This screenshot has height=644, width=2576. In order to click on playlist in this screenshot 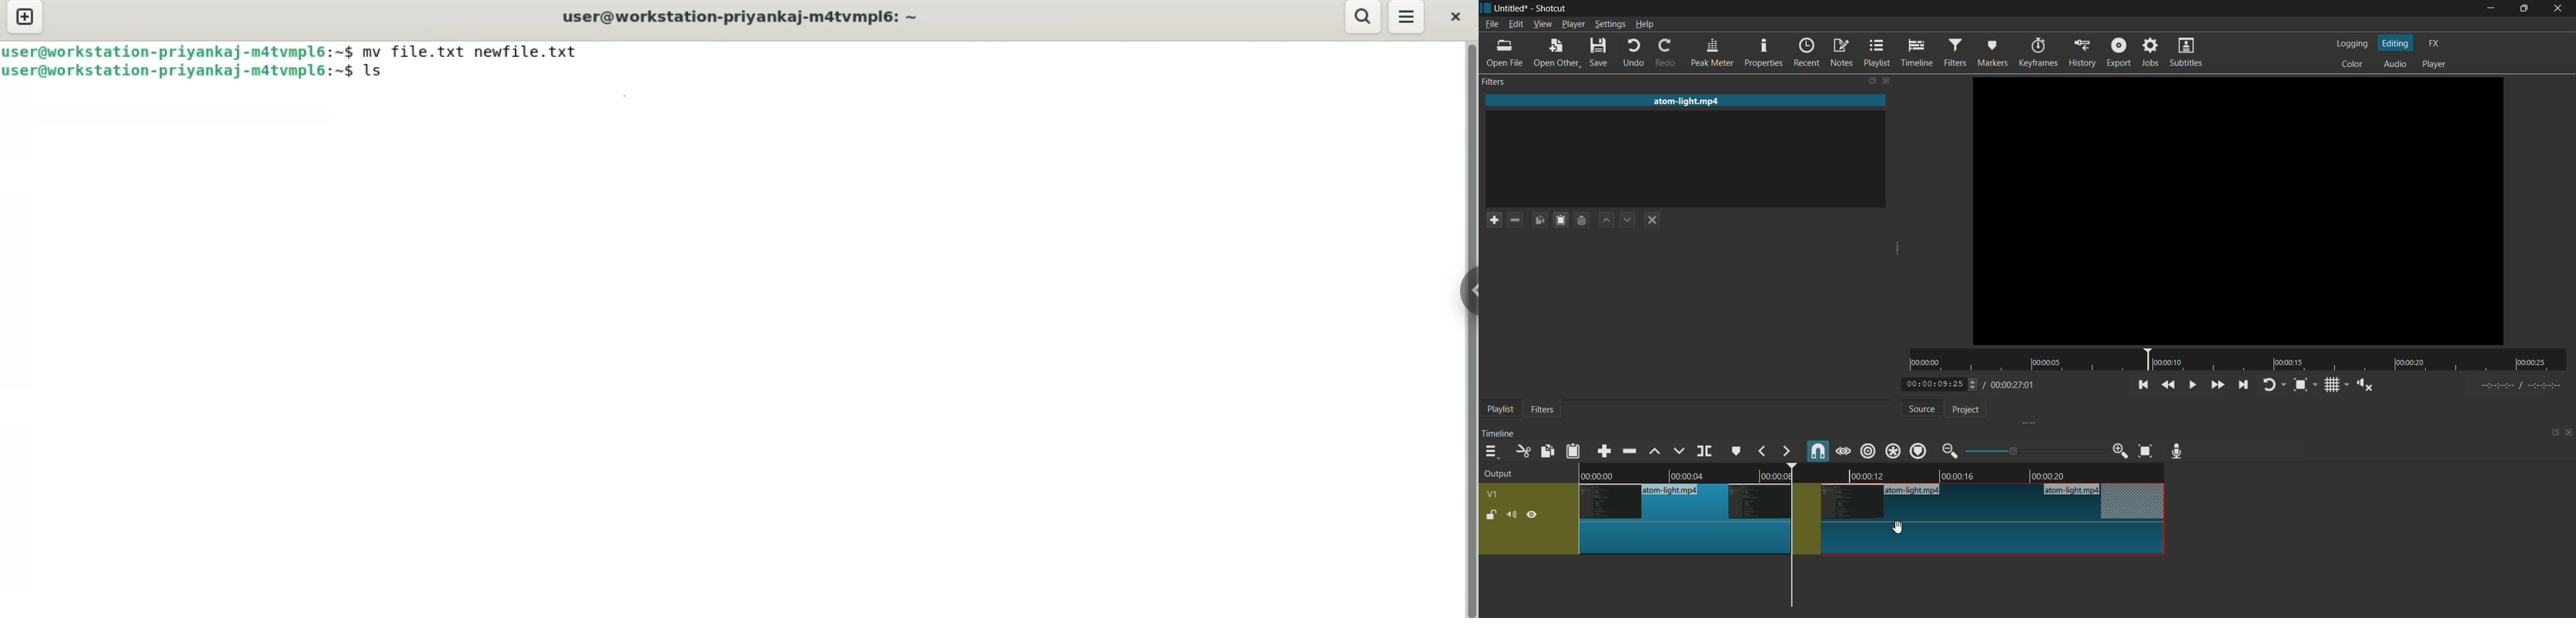, I will do `click(1500, 410)`.